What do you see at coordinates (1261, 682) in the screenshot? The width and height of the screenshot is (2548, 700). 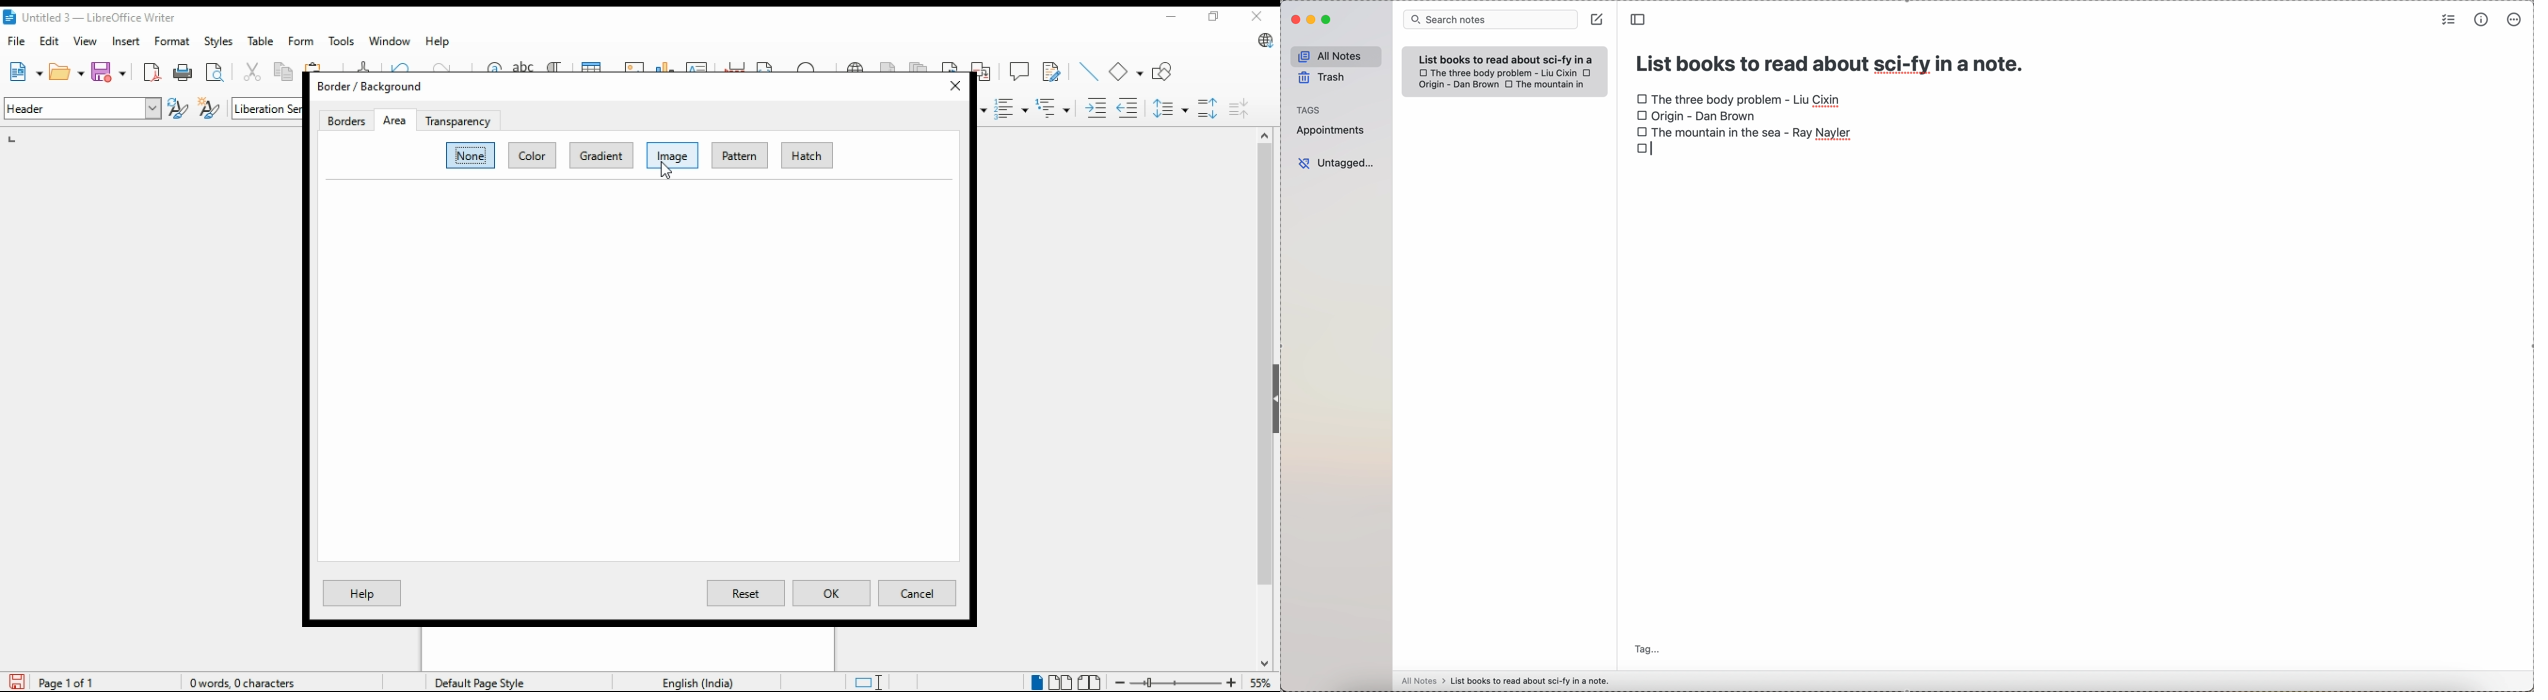 I see `zoom factor` at bounding box center [1261, 682].